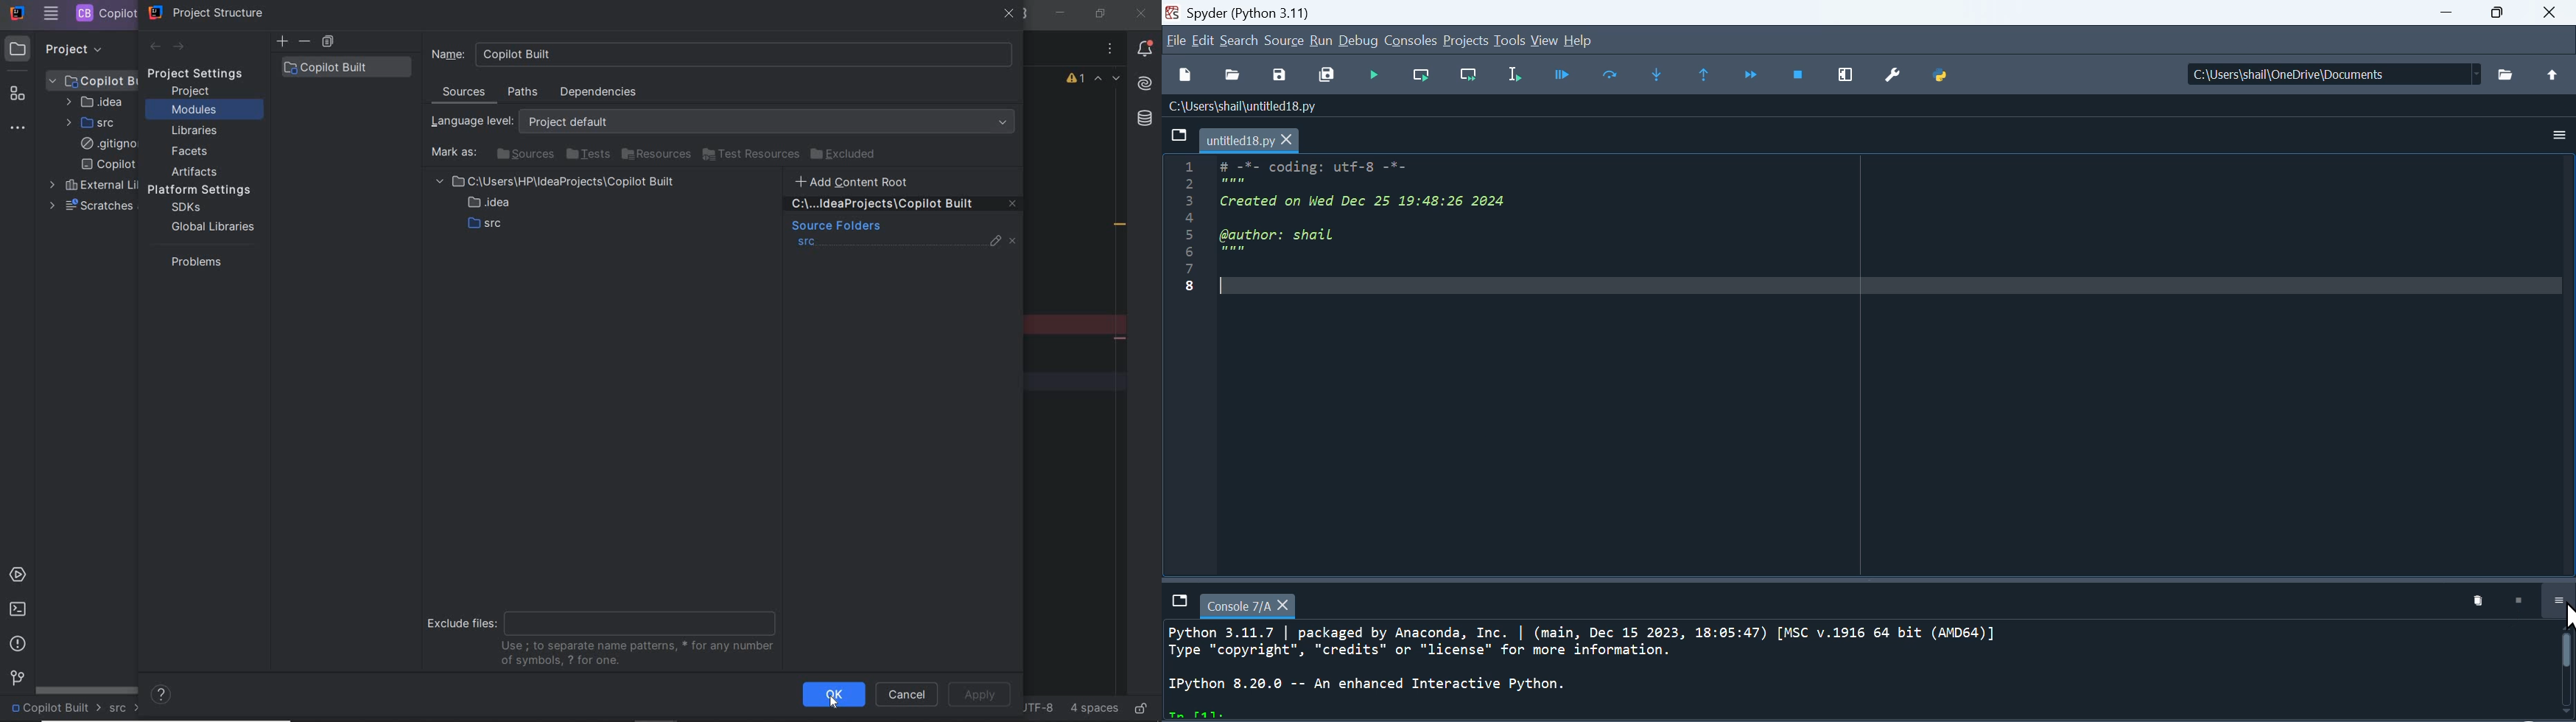  What do you see at coordinates (1010, 15) in the screenshot?
I see `close` at bounding box center [1010, 15].